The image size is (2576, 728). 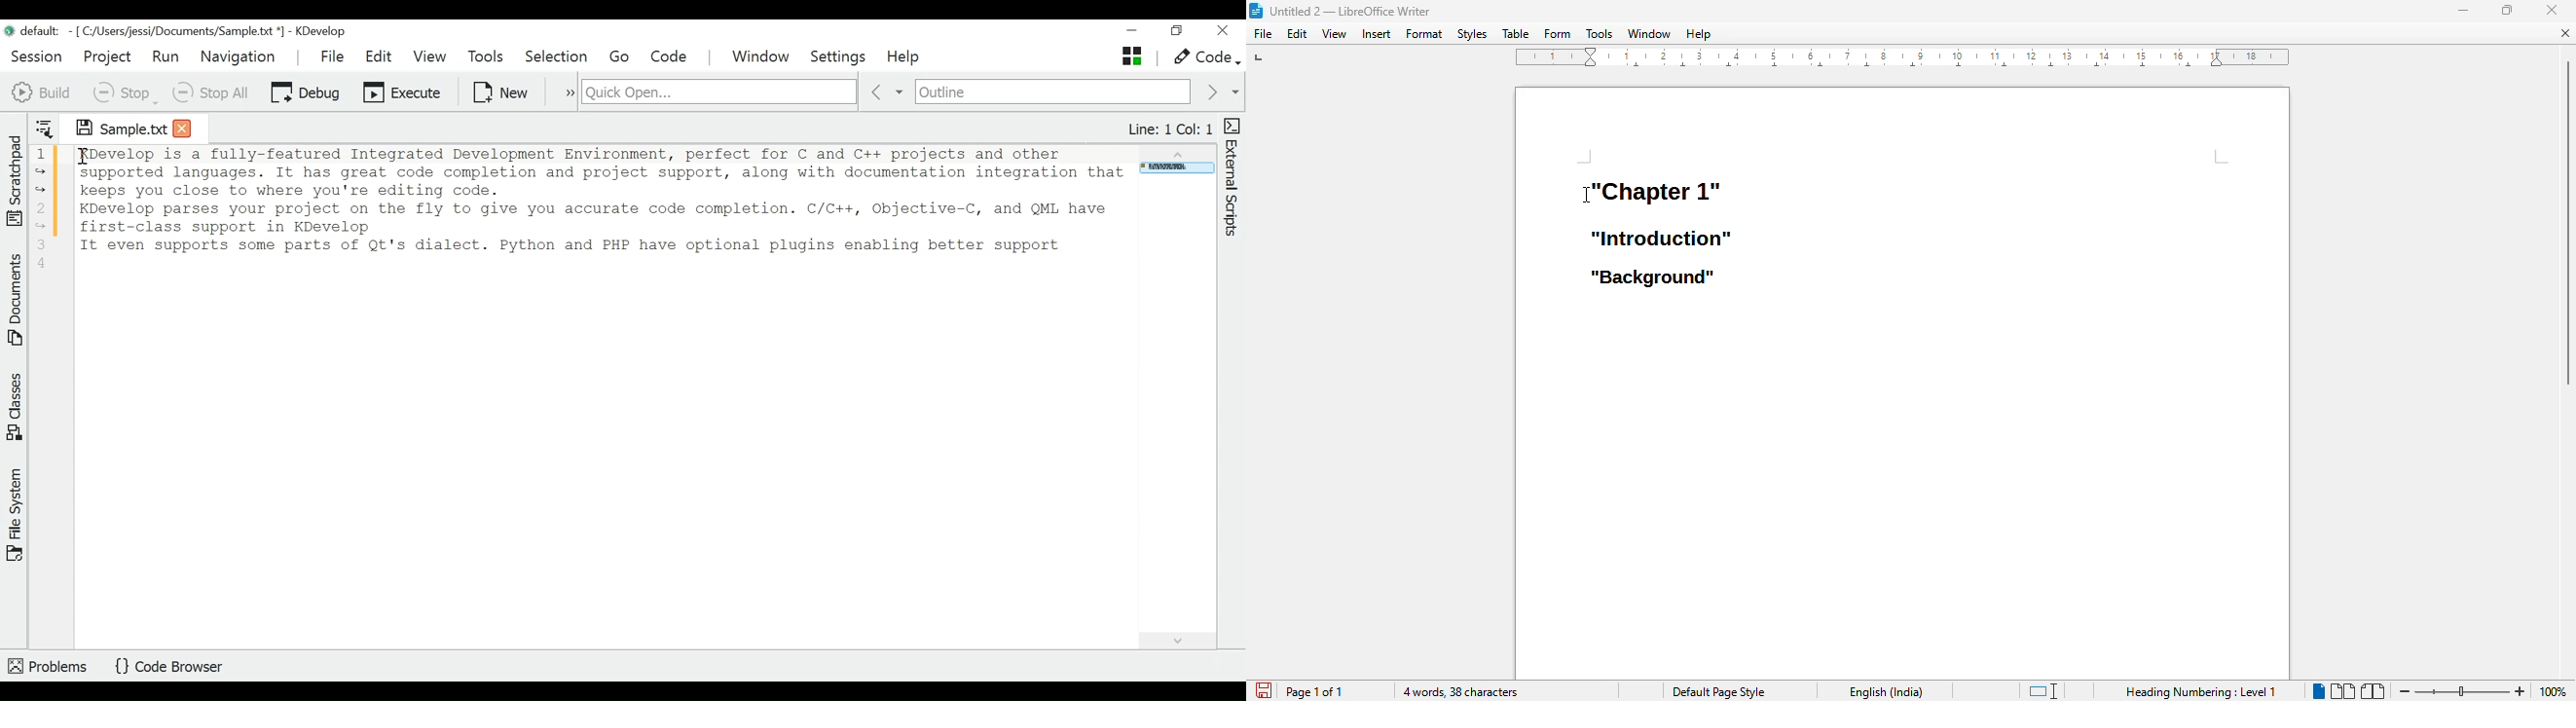 I want to click on table, so click(x=1516, y=33).